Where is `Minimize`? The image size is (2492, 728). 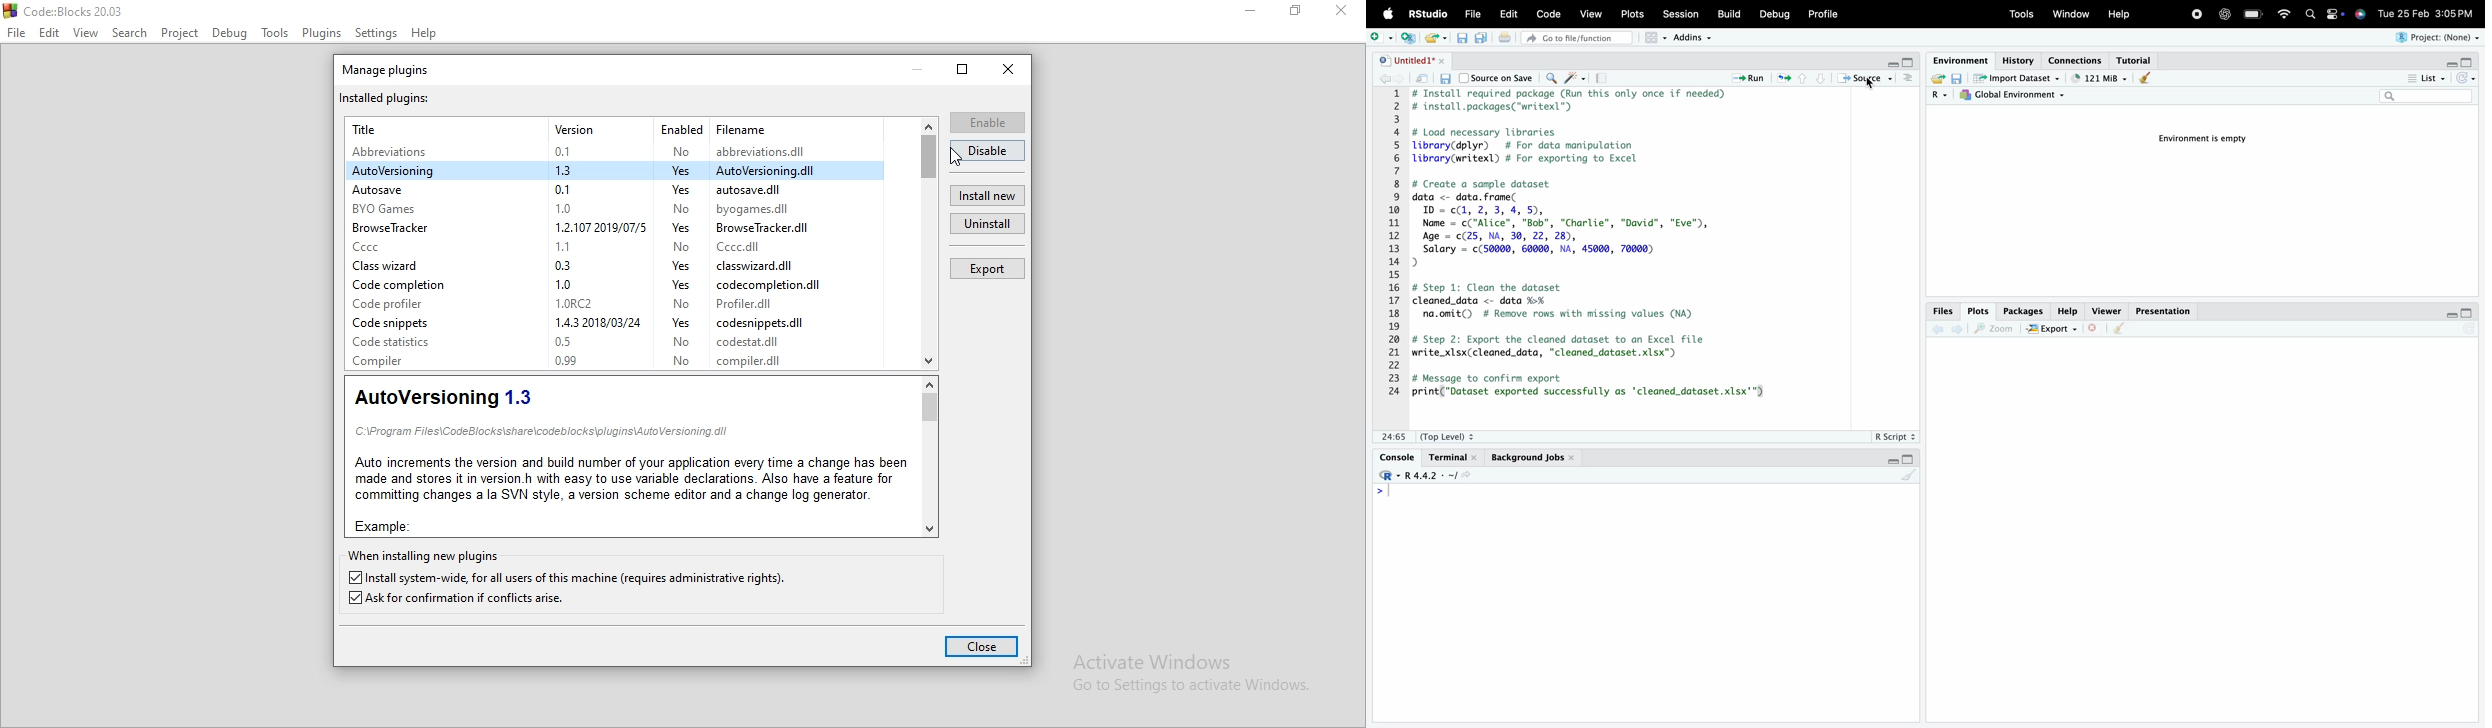 Minimize is located at coordinates (2451, 63).